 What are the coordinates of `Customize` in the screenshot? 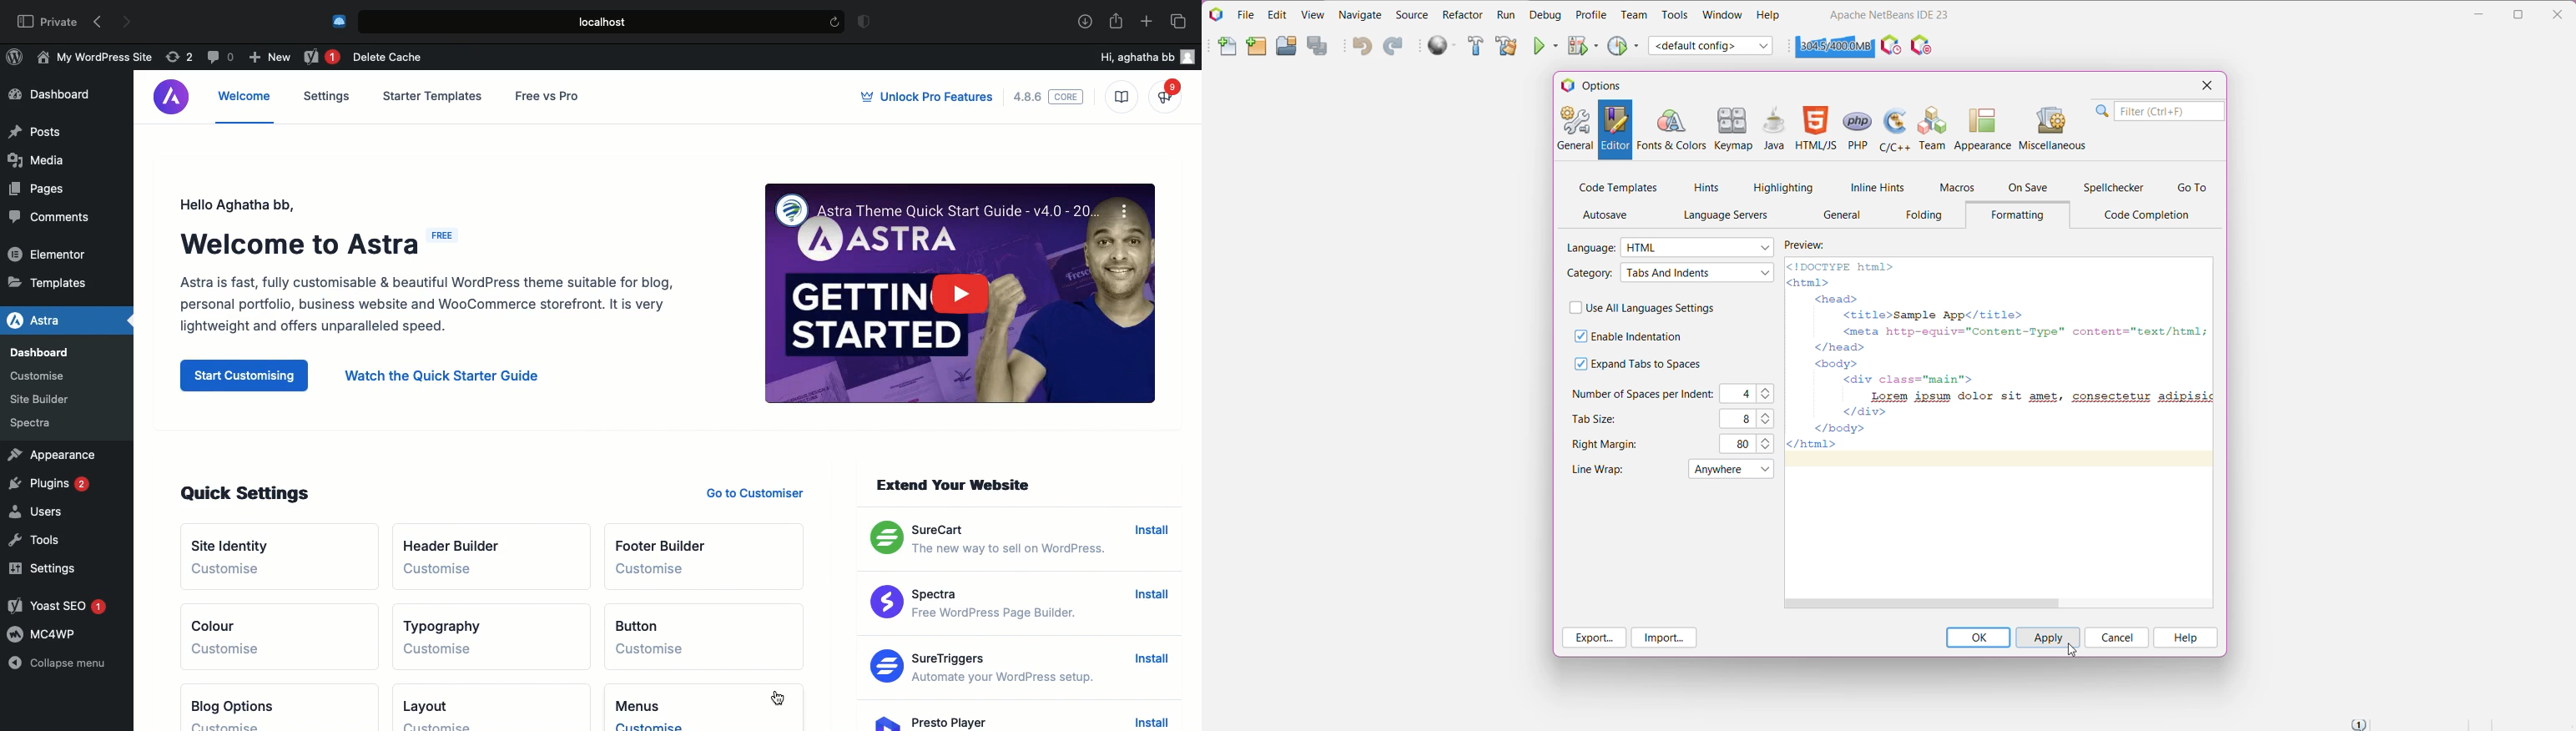 It's located at (652, 571).